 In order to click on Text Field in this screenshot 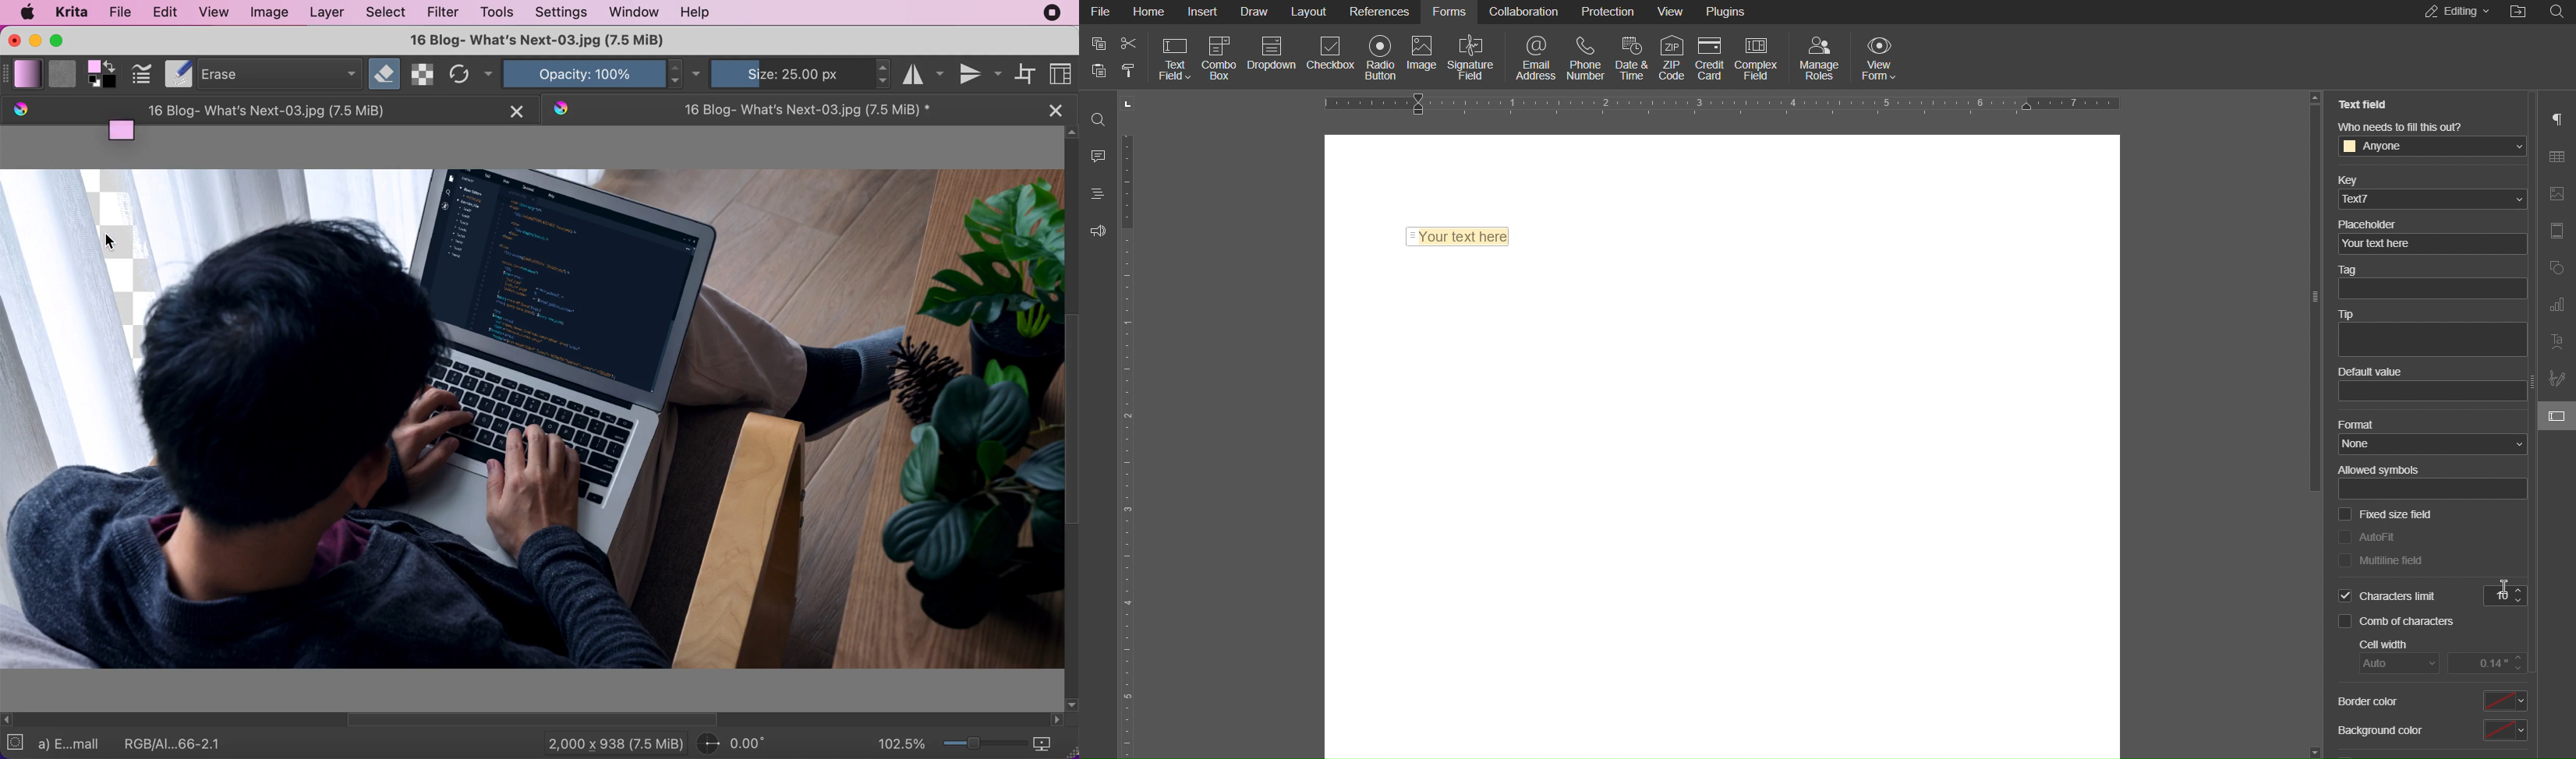, I will do `click(1458, 233)`.